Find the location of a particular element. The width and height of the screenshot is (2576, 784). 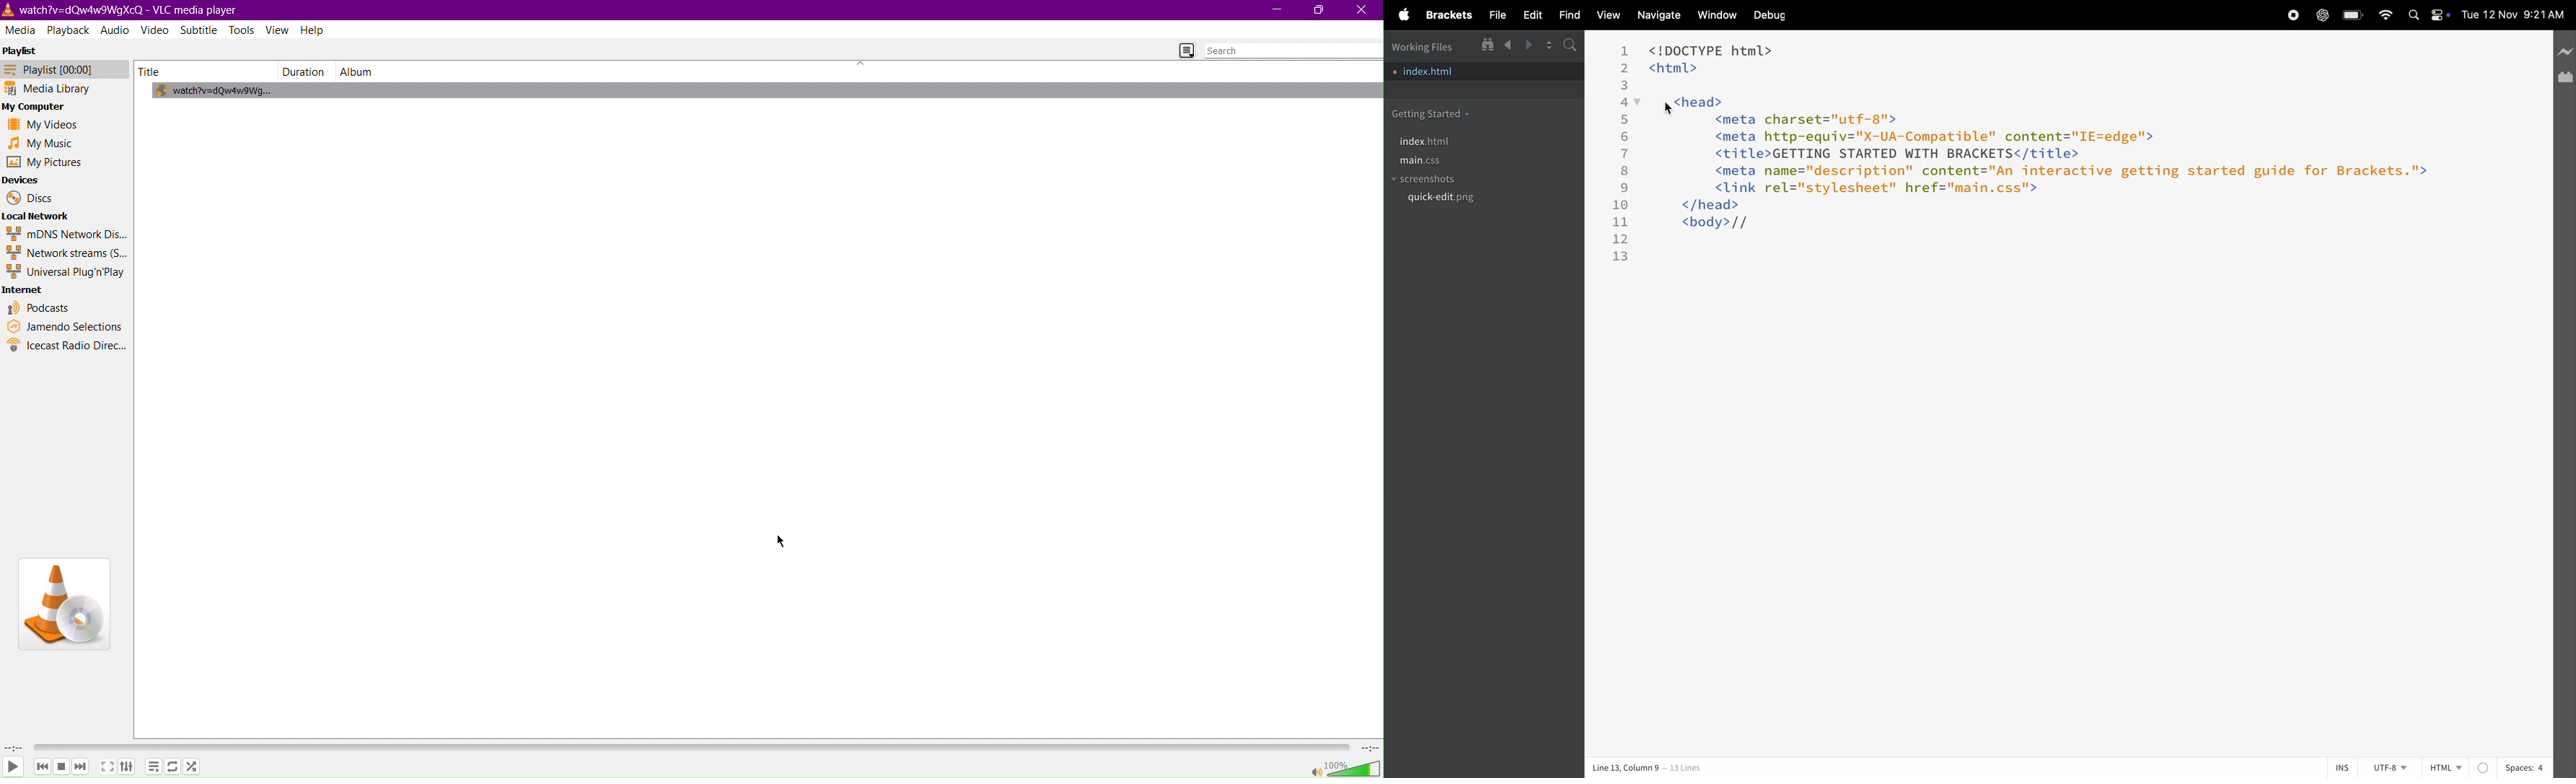

Tools is located at coordinates (242, 30).